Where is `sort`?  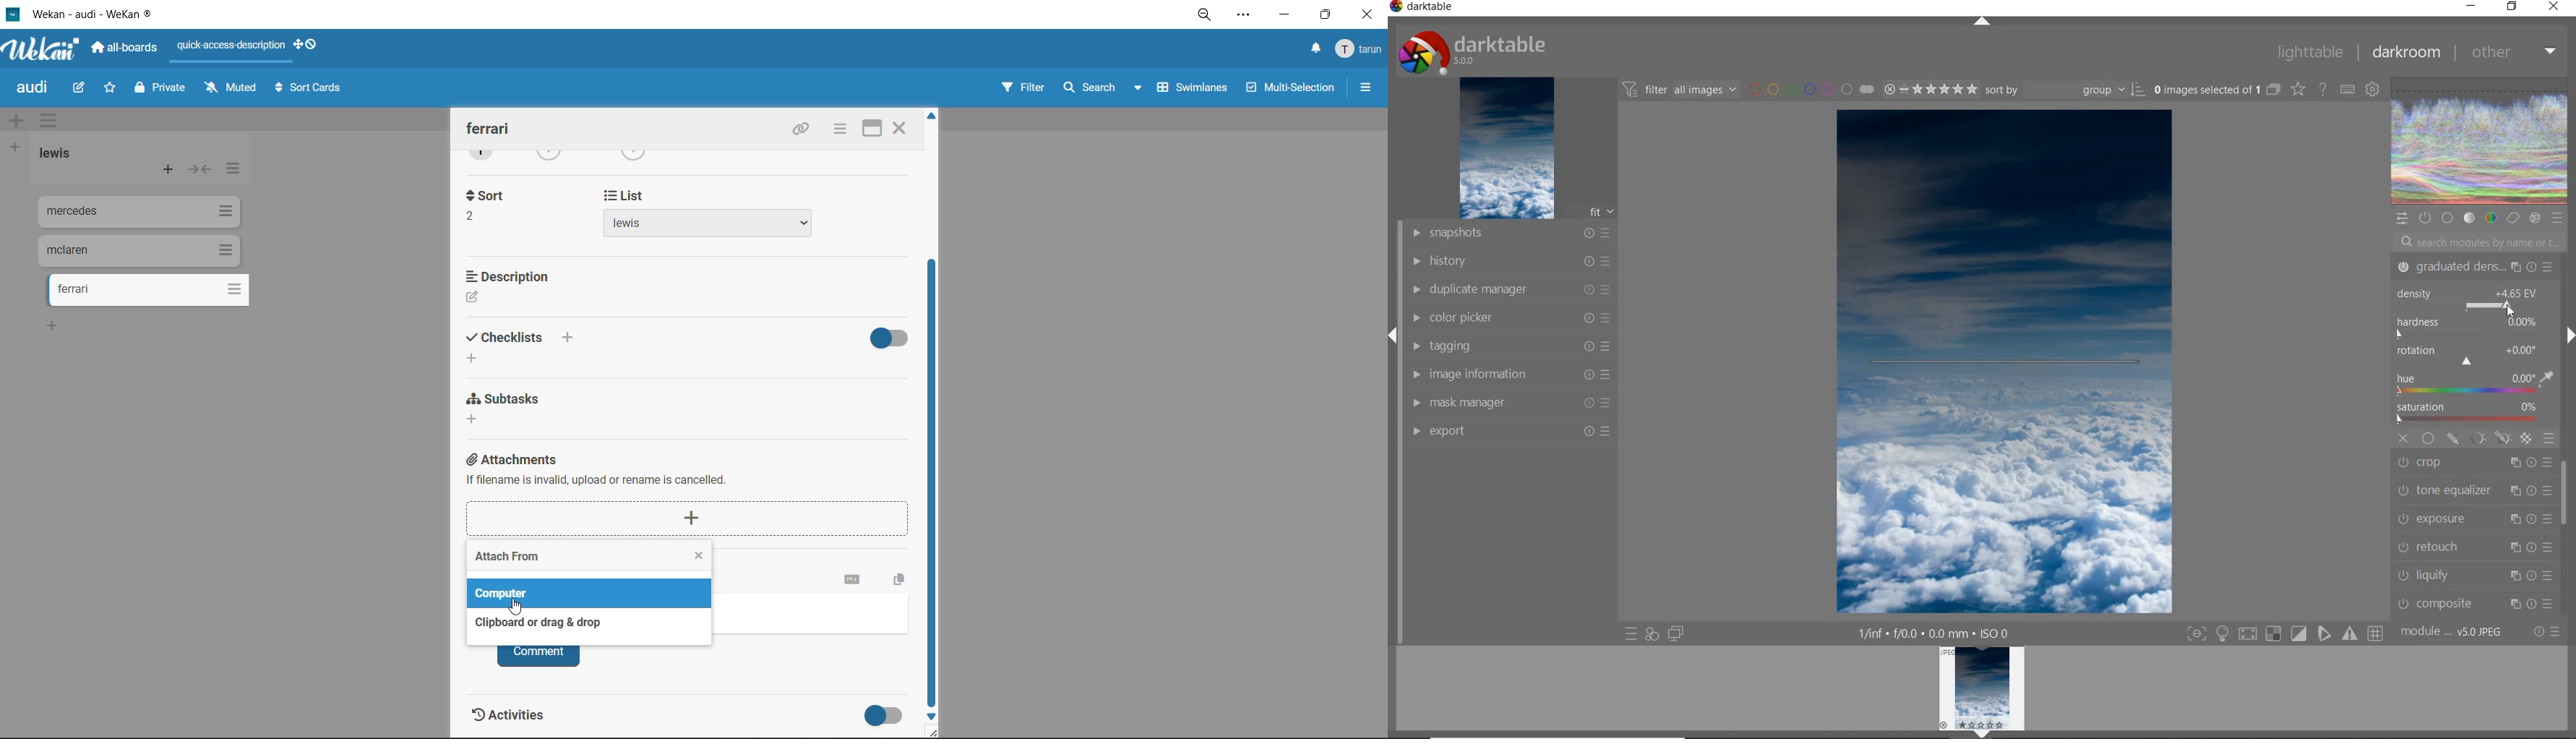
sort is located at coordinates (484, 205).